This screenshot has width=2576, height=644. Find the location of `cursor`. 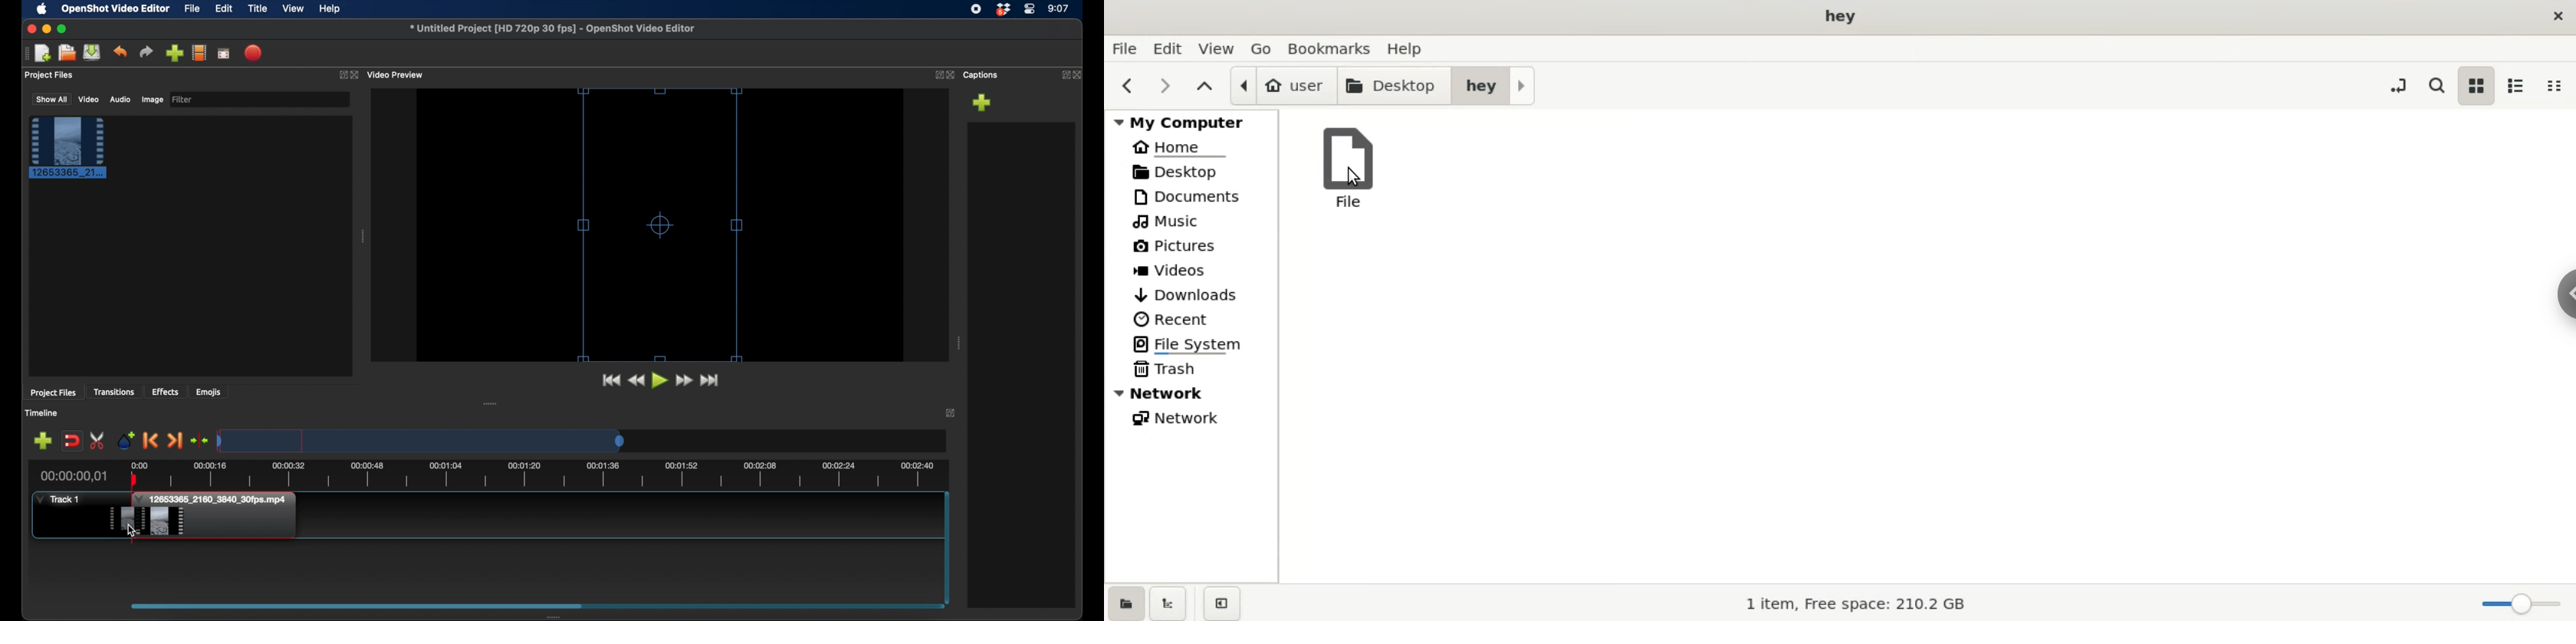

cursor is located at coordinates (131, 531).